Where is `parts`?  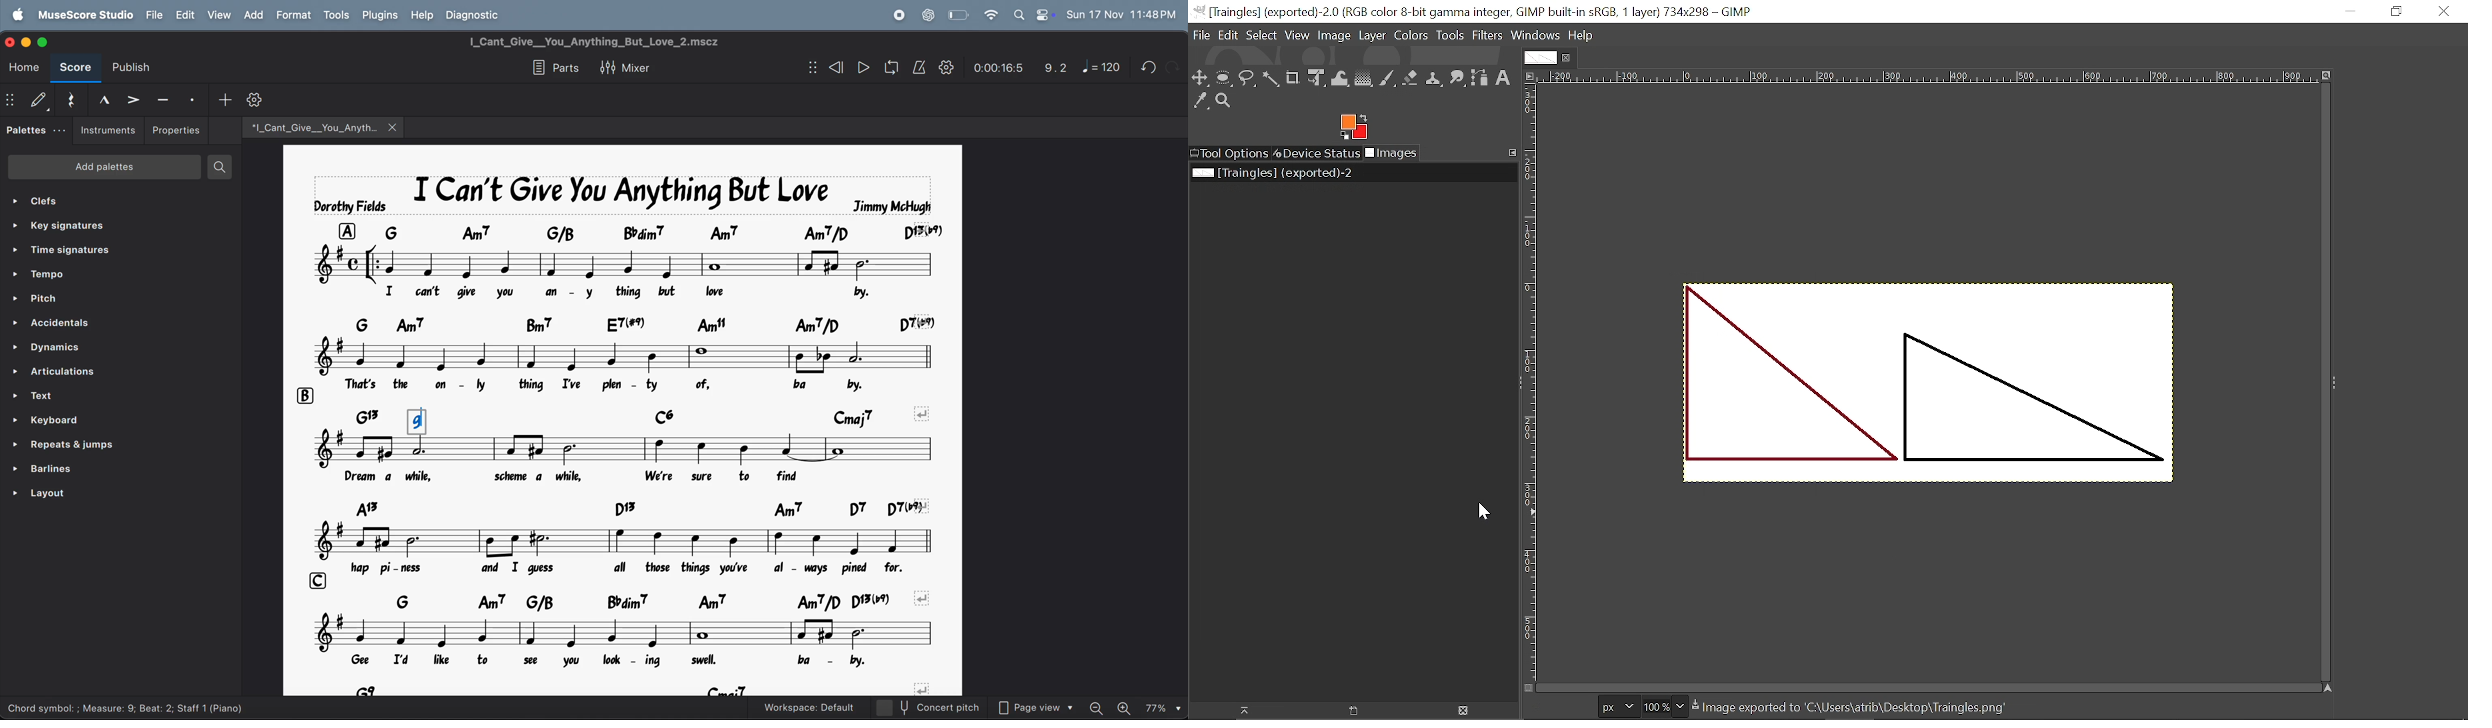
parts is located at coordinates (551, 69).